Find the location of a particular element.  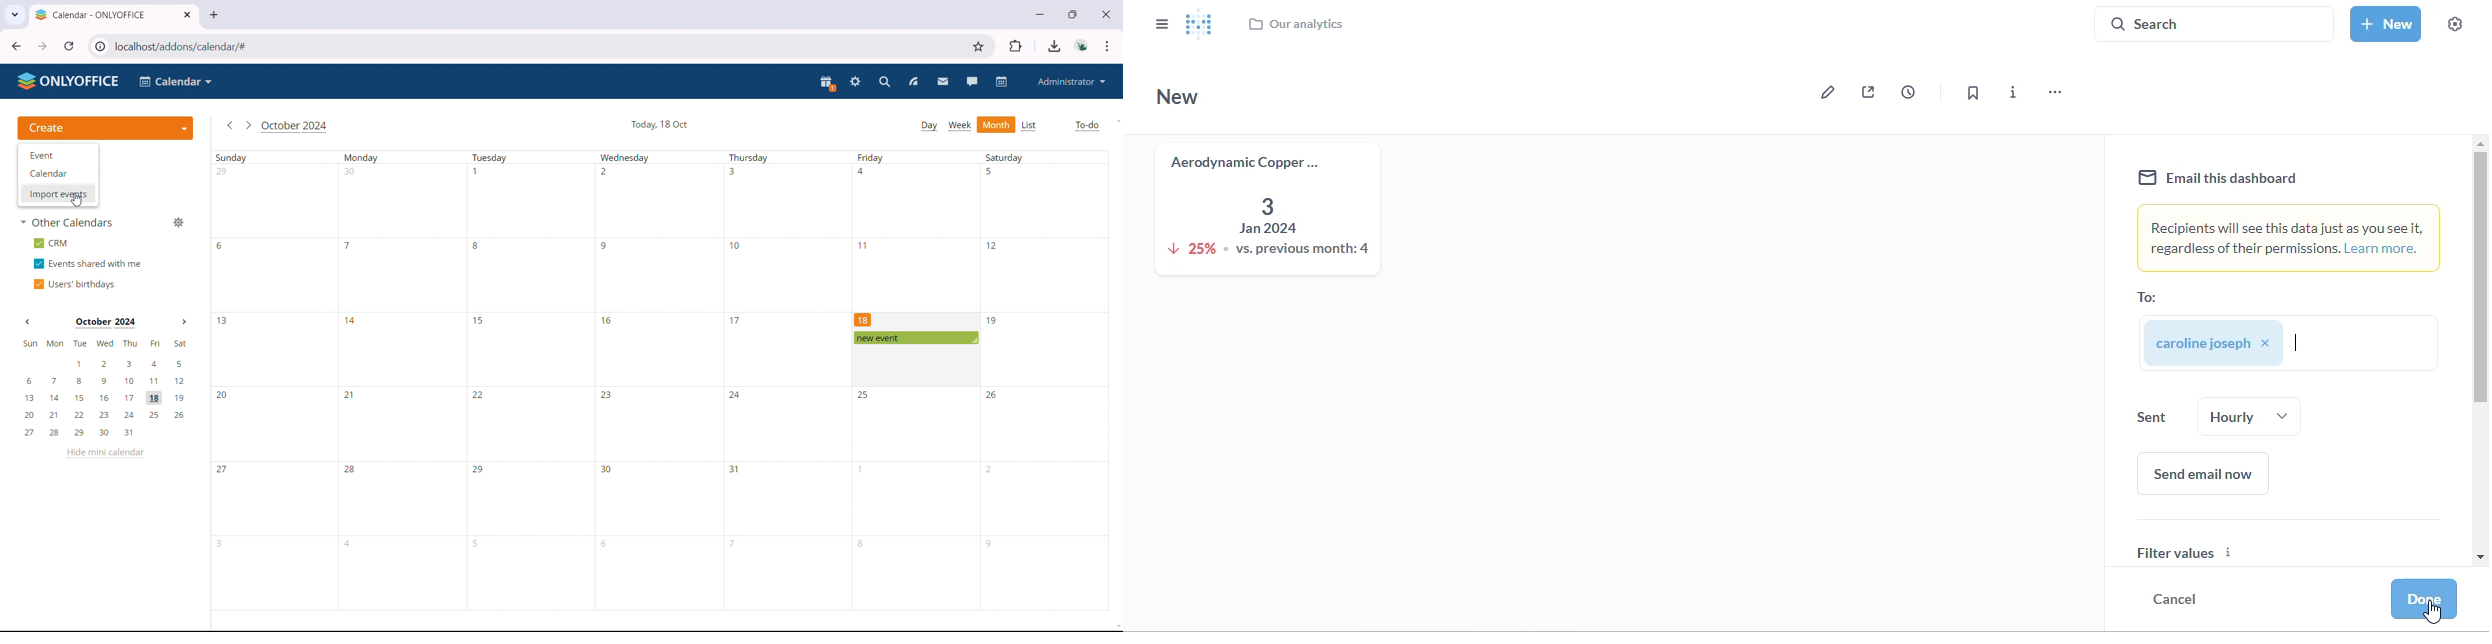

present is located at coordinates (828, 83).